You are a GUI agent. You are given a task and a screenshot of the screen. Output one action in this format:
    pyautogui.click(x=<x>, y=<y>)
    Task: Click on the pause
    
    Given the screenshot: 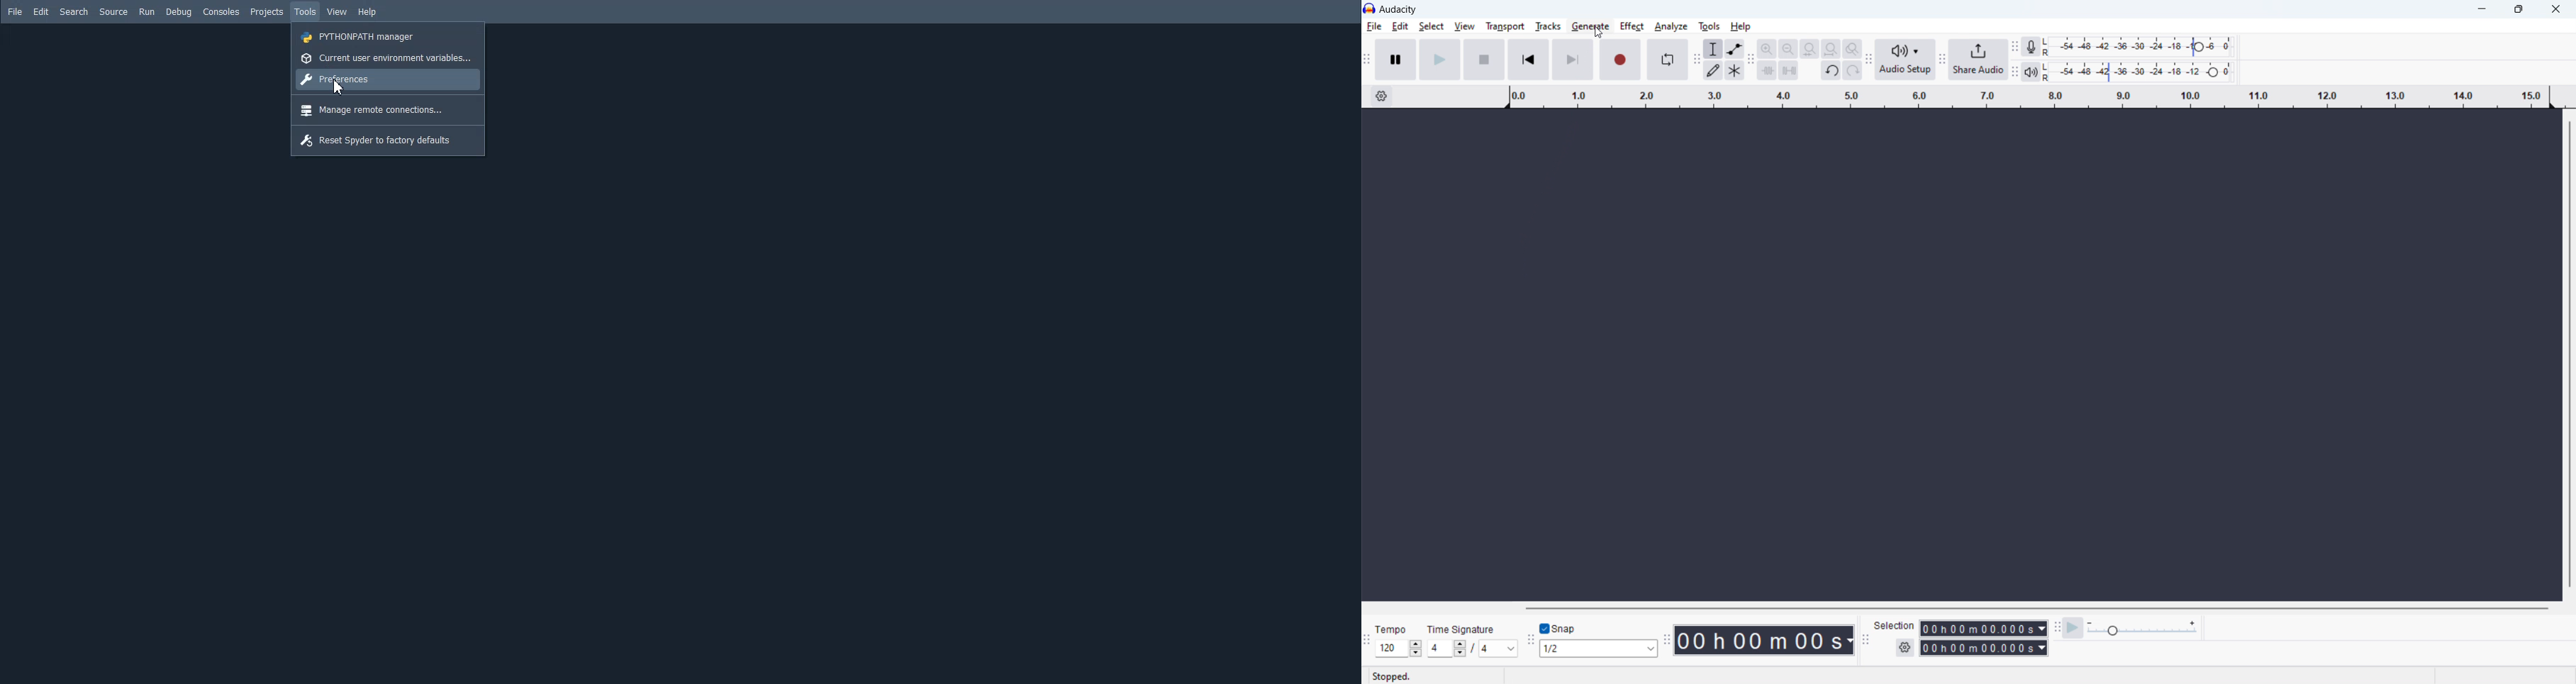 What is the action you would take?
    pyautogui.click(x=1394, y=60)
    